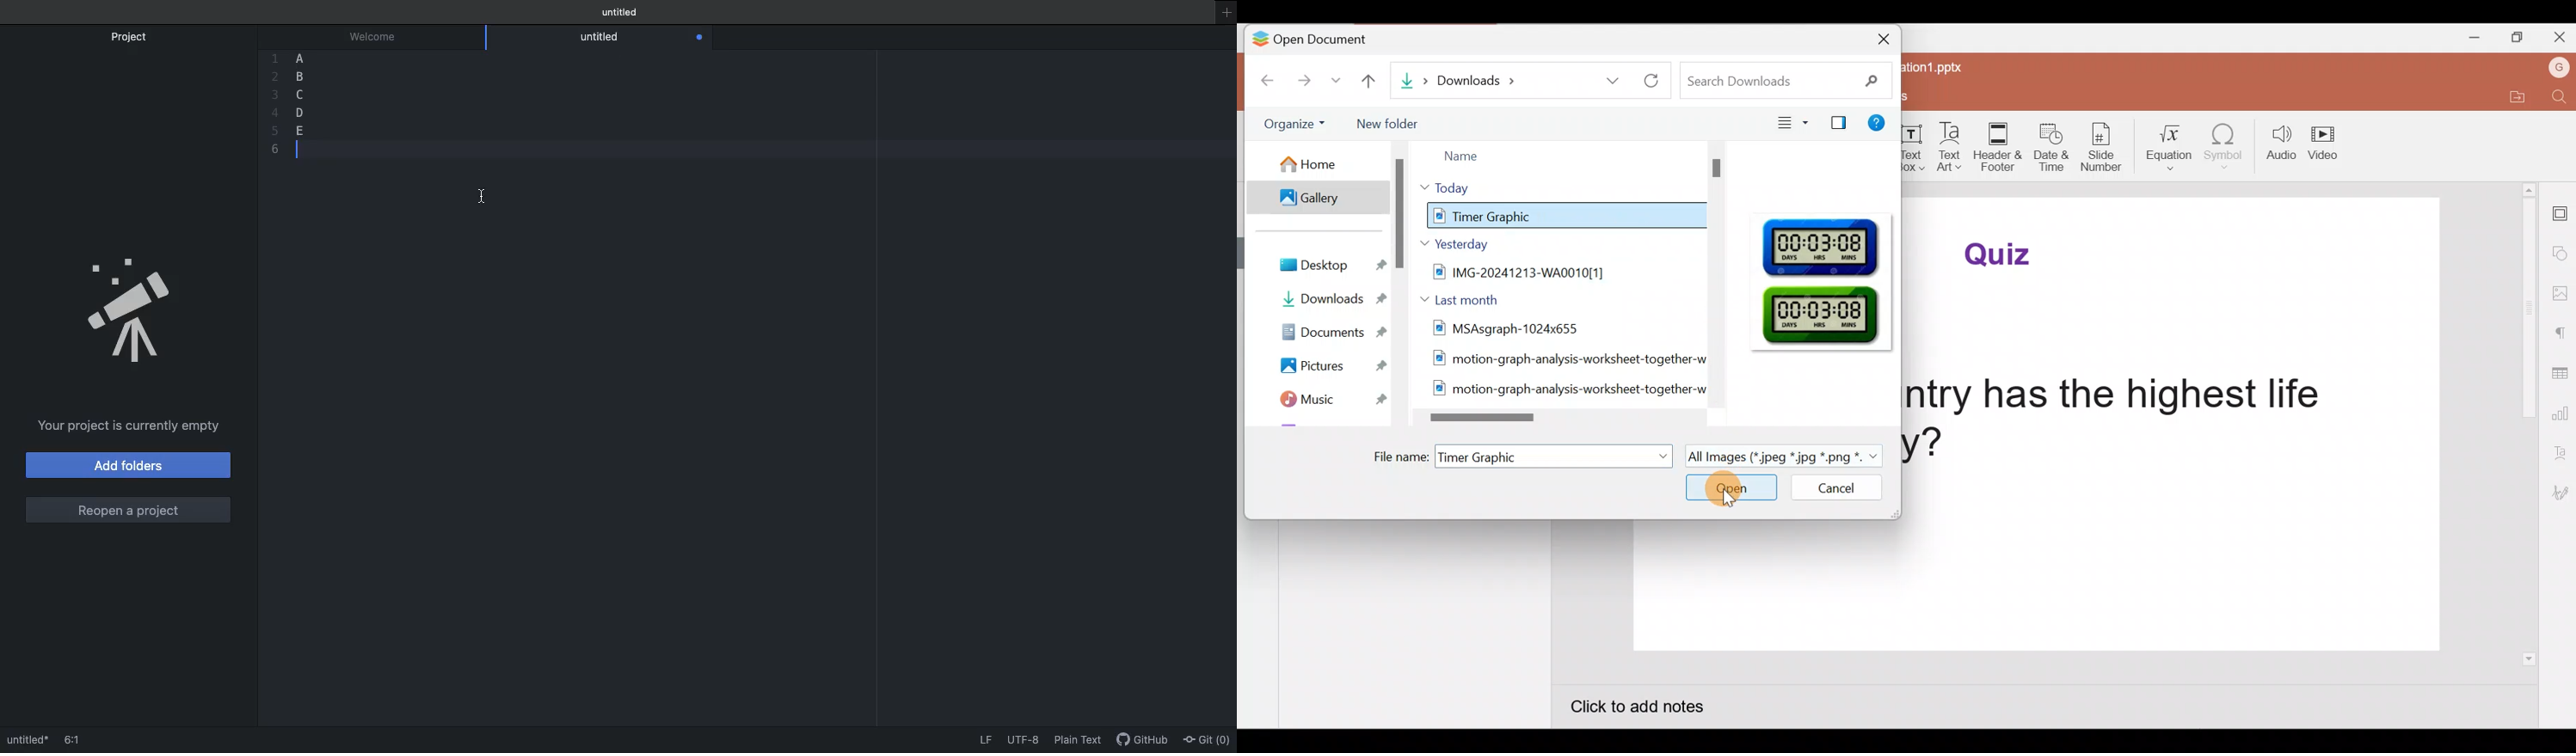 This screenshot has width=2576, height=756. I want to click on Scroll bar, so click(1711, 282).